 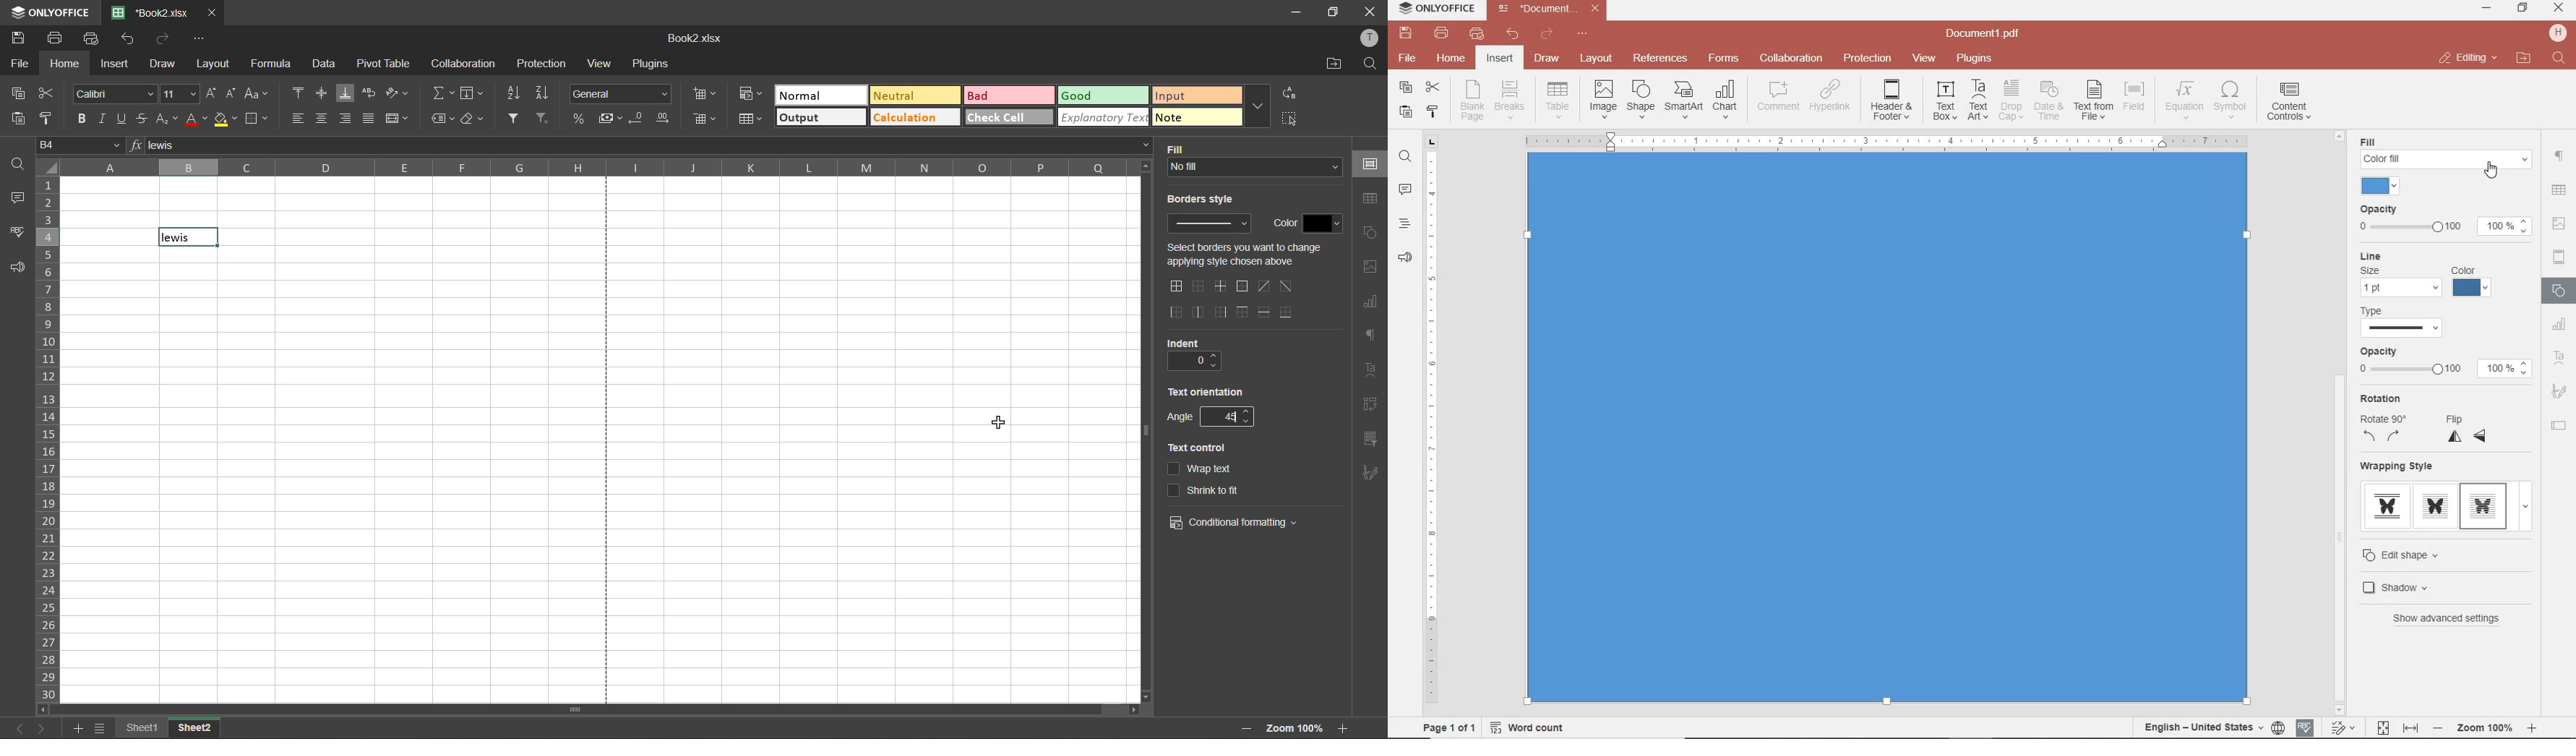 I want to click on move right, so click(x=1129, y=711).